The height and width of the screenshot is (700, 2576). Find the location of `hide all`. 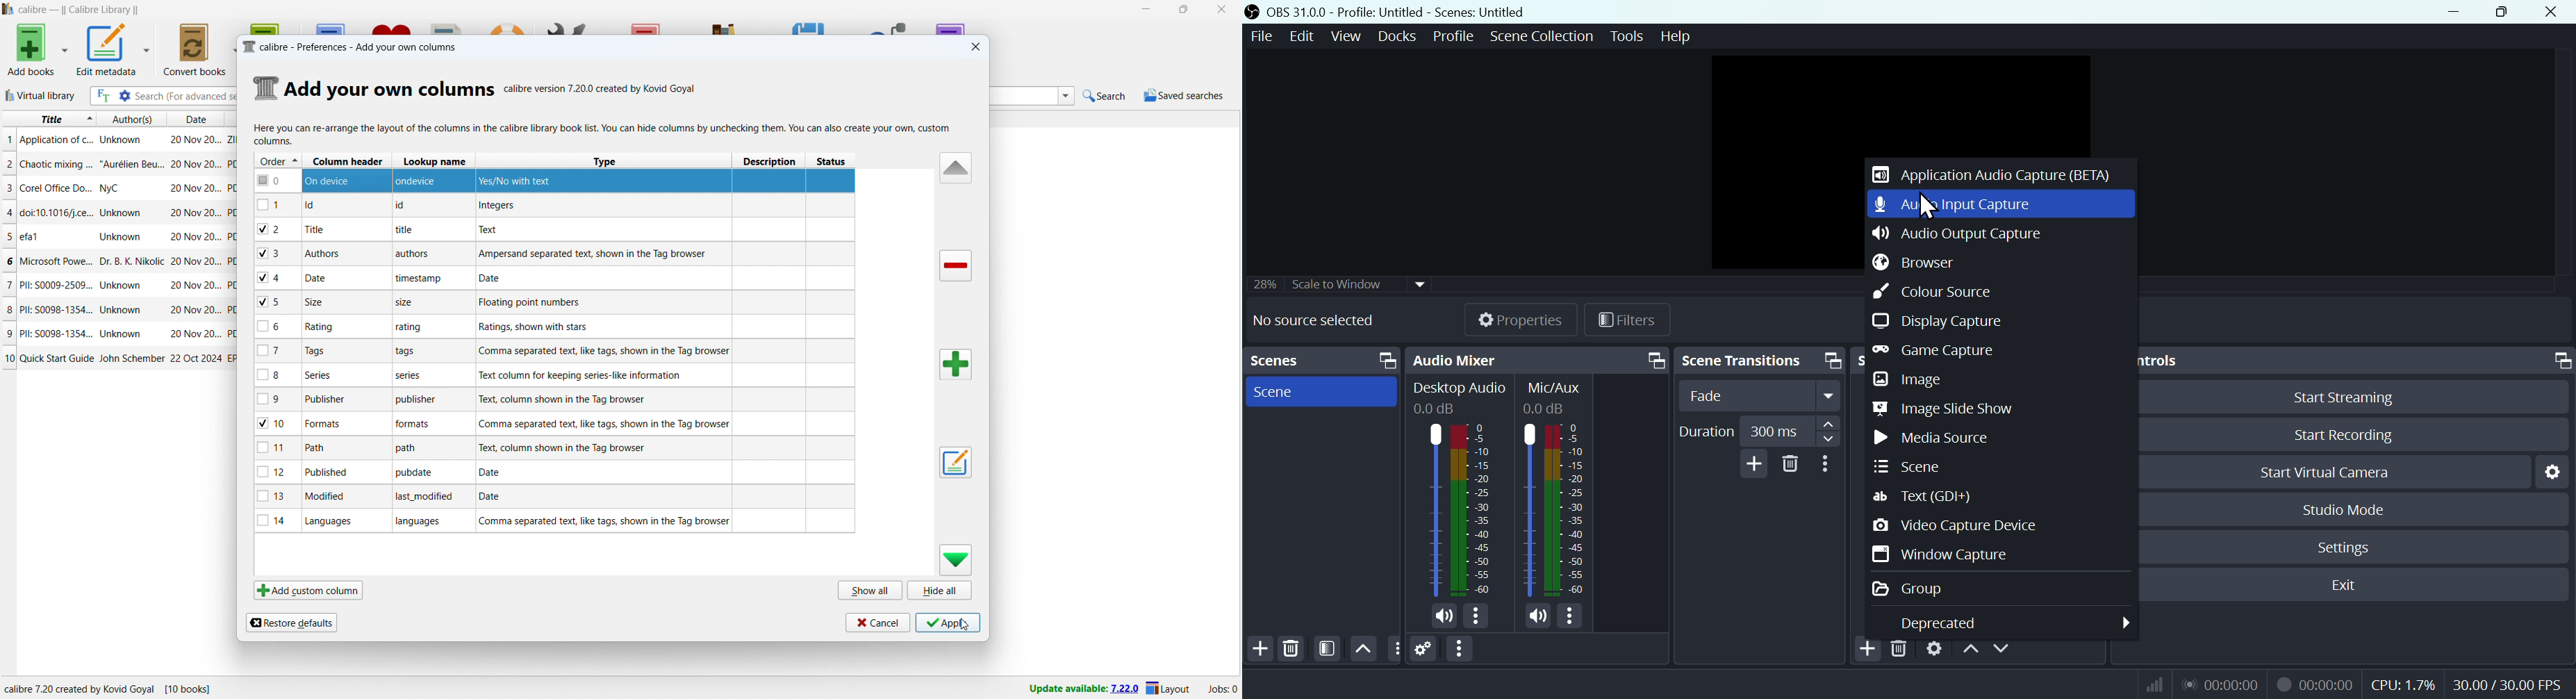

hide all is located at coordinates (940, 591).